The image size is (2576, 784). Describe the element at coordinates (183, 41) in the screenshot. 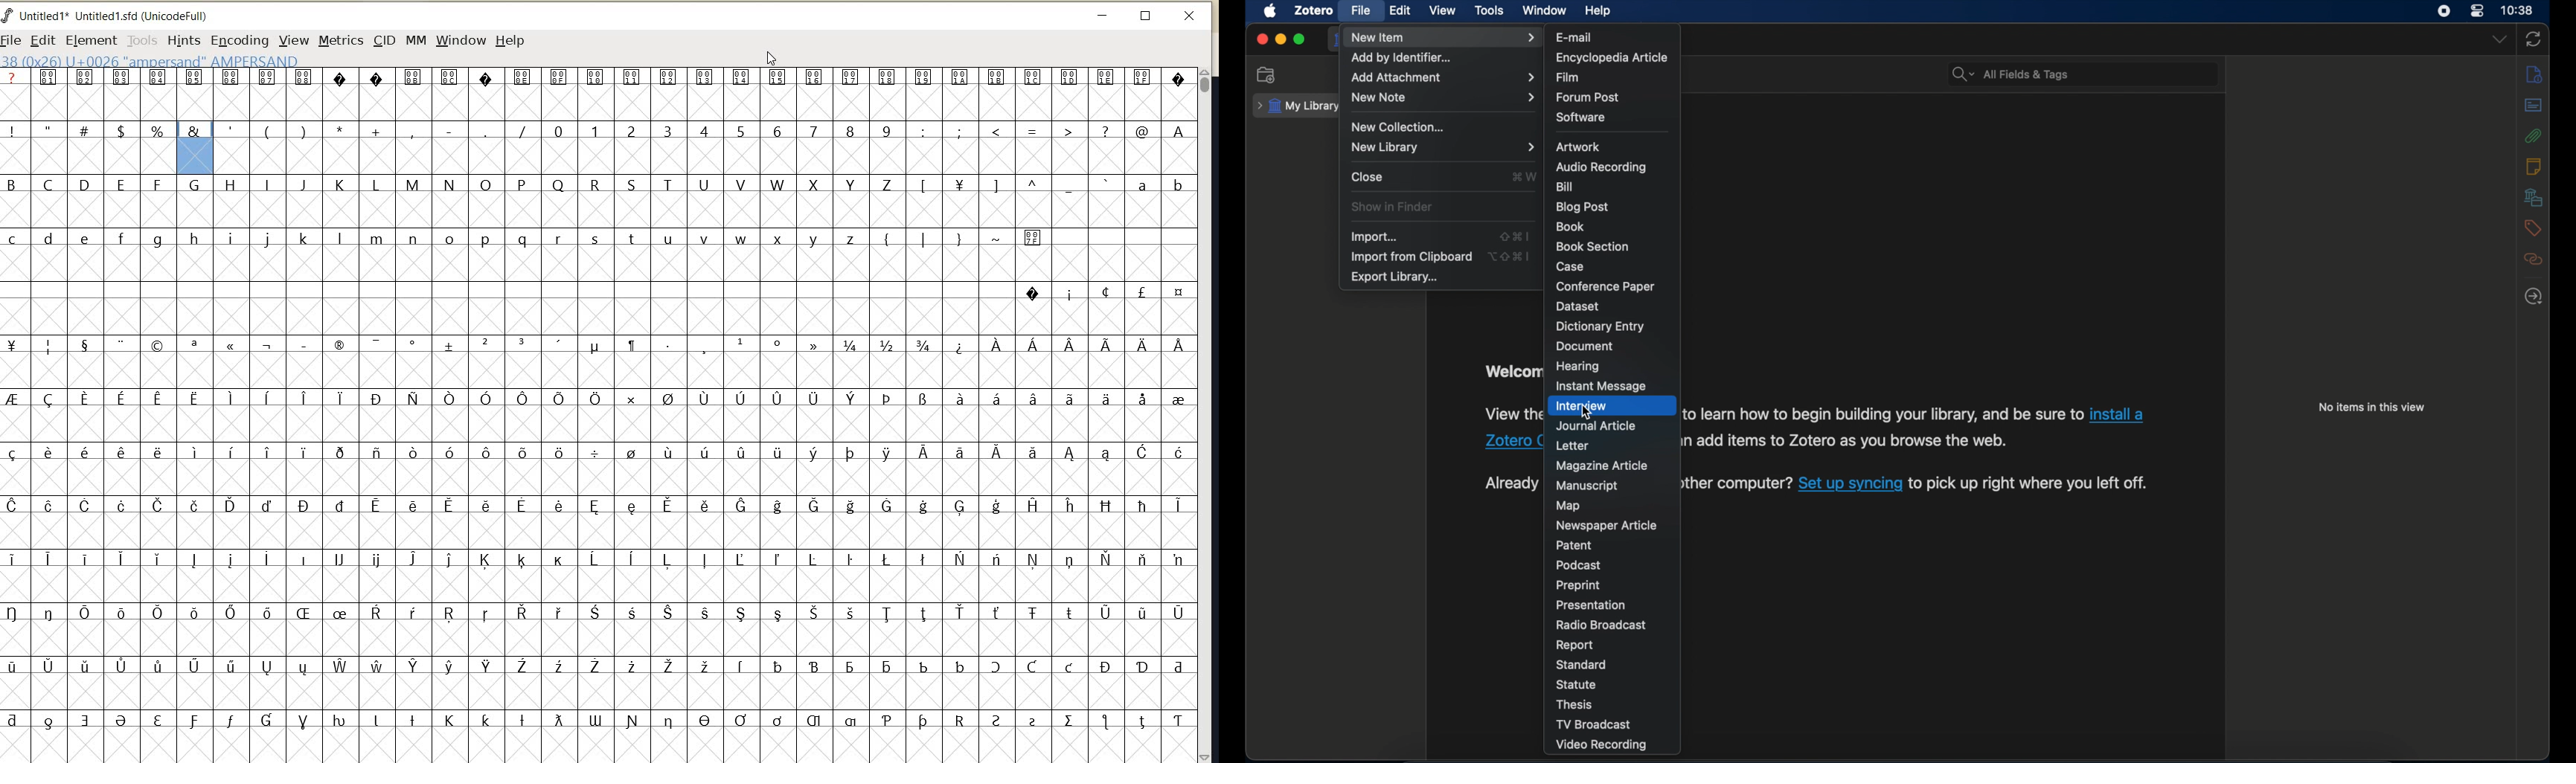

I see `HINTS` at that location.